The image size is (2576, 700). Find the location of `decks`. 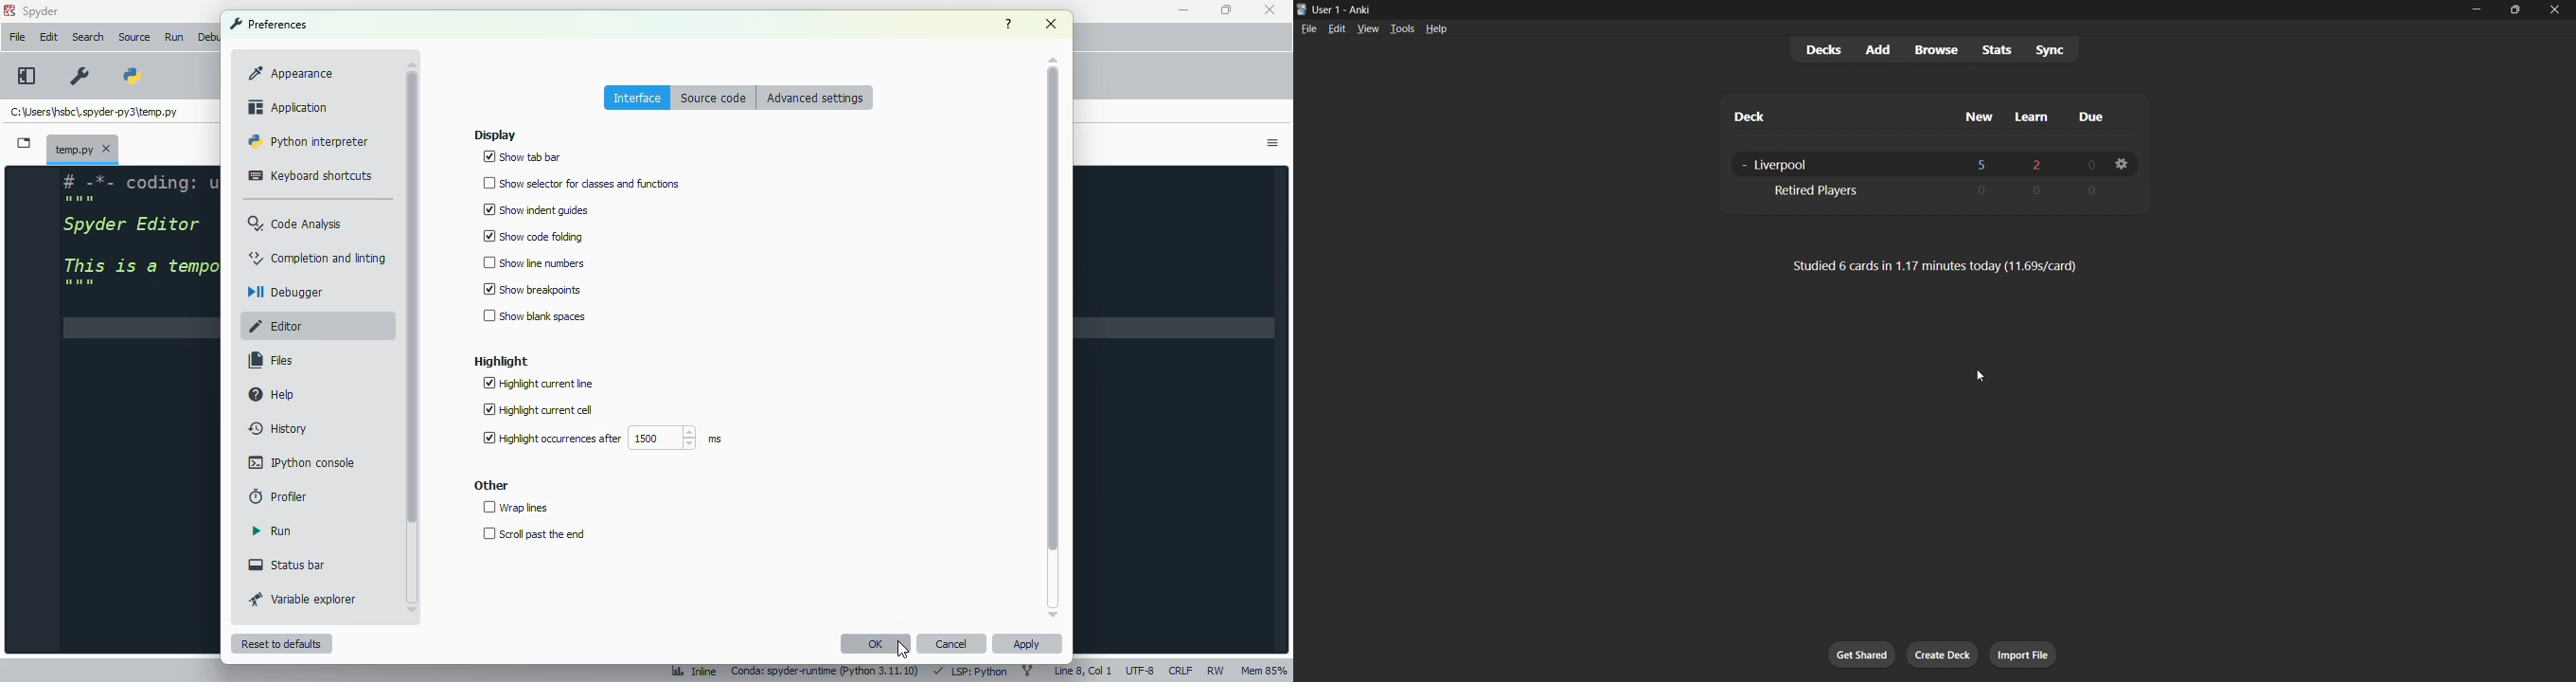

decks is located at coordinates (1818, 51).